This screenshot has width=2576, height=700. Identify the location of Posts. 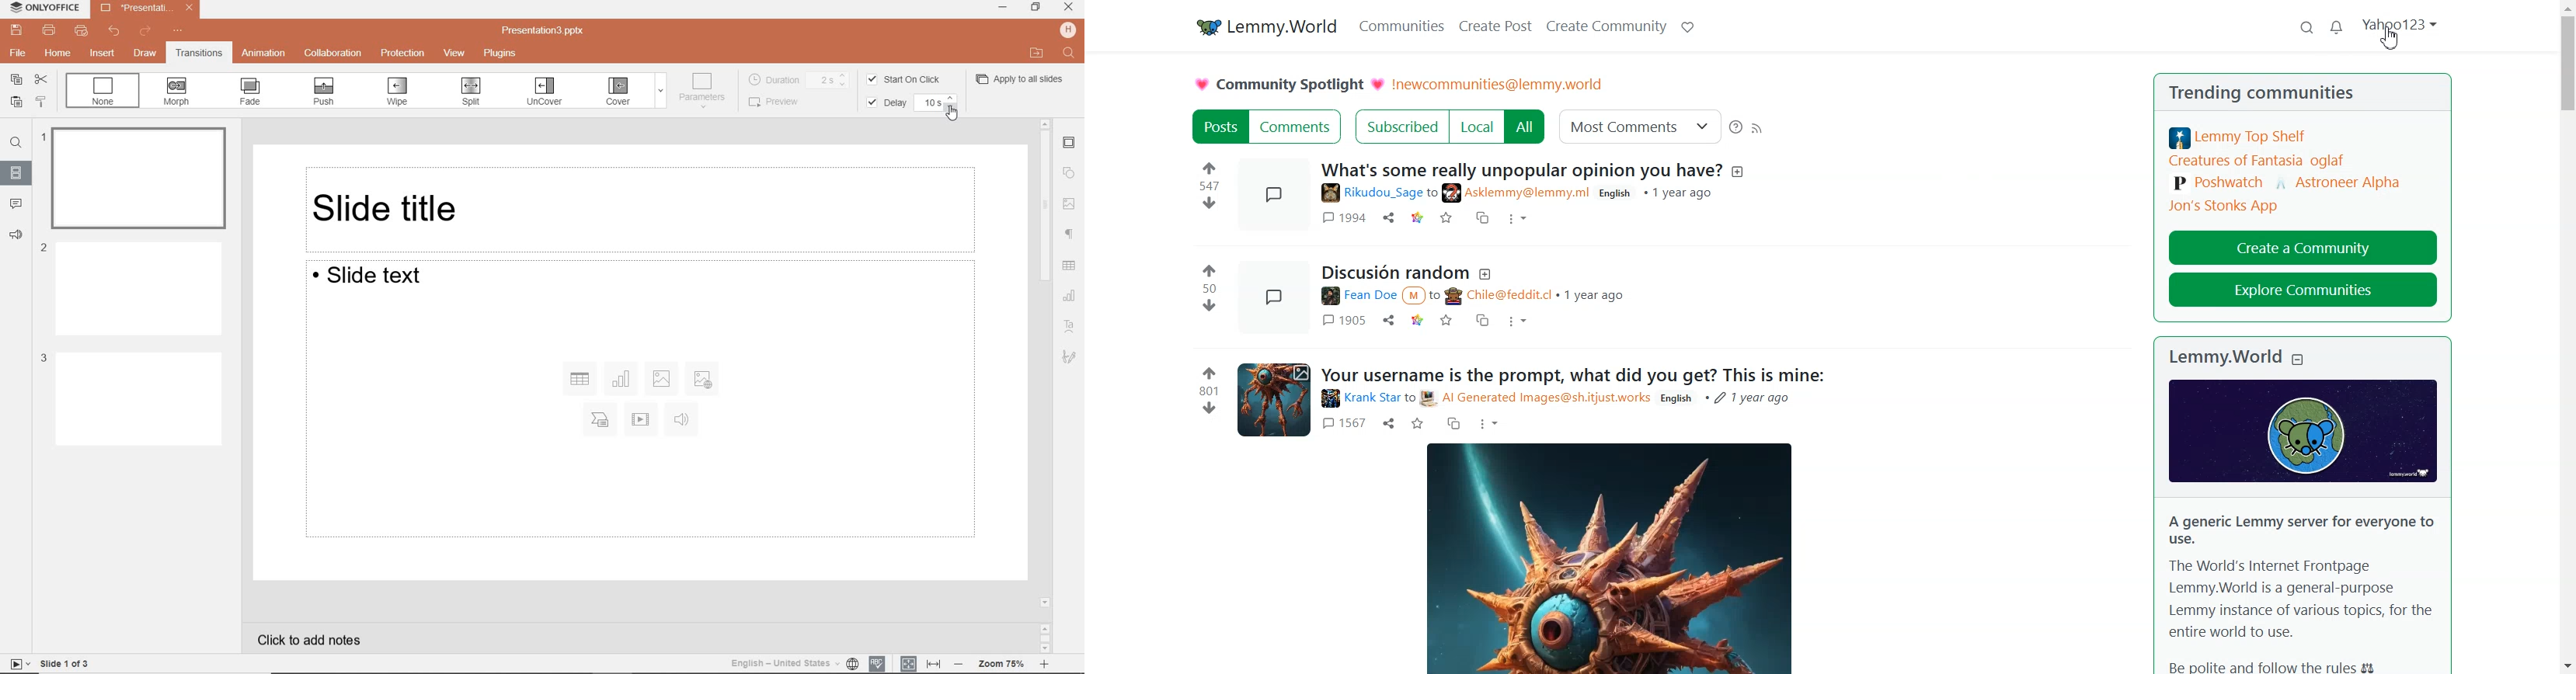
(1219, 127).